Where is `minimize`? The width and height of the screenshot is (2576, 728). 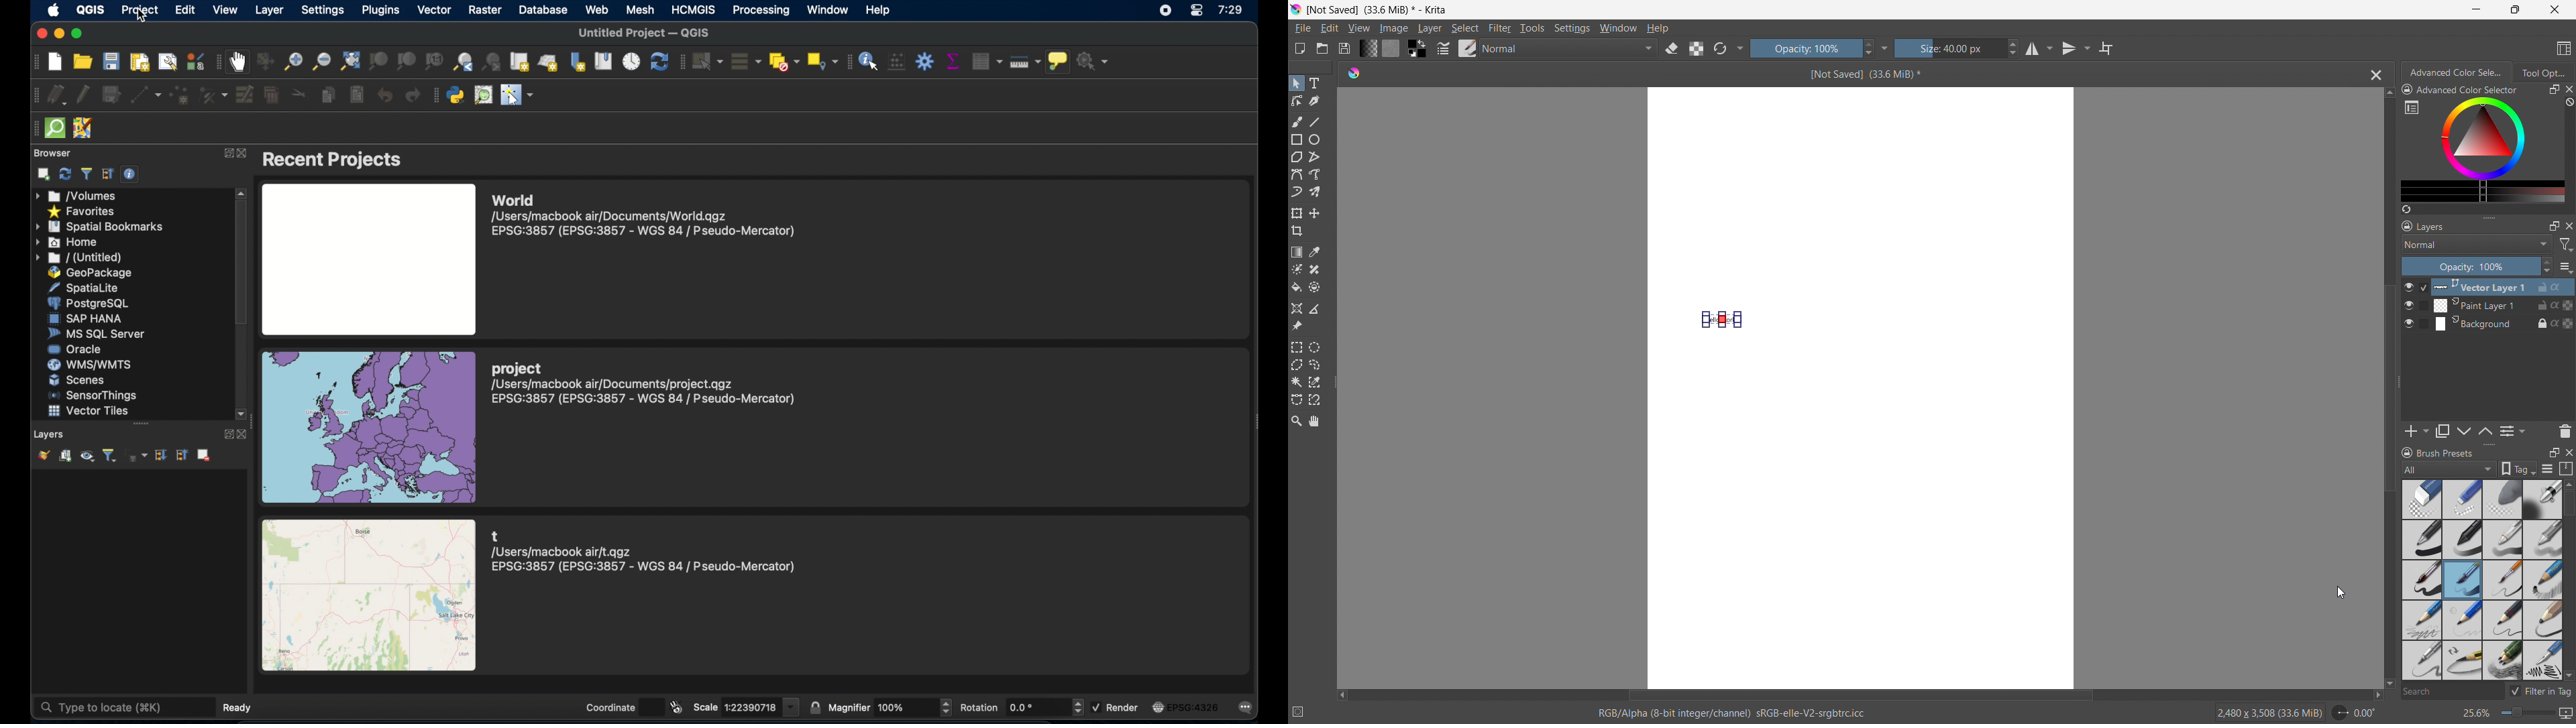
minimize is located at coordinates (2477, 9).